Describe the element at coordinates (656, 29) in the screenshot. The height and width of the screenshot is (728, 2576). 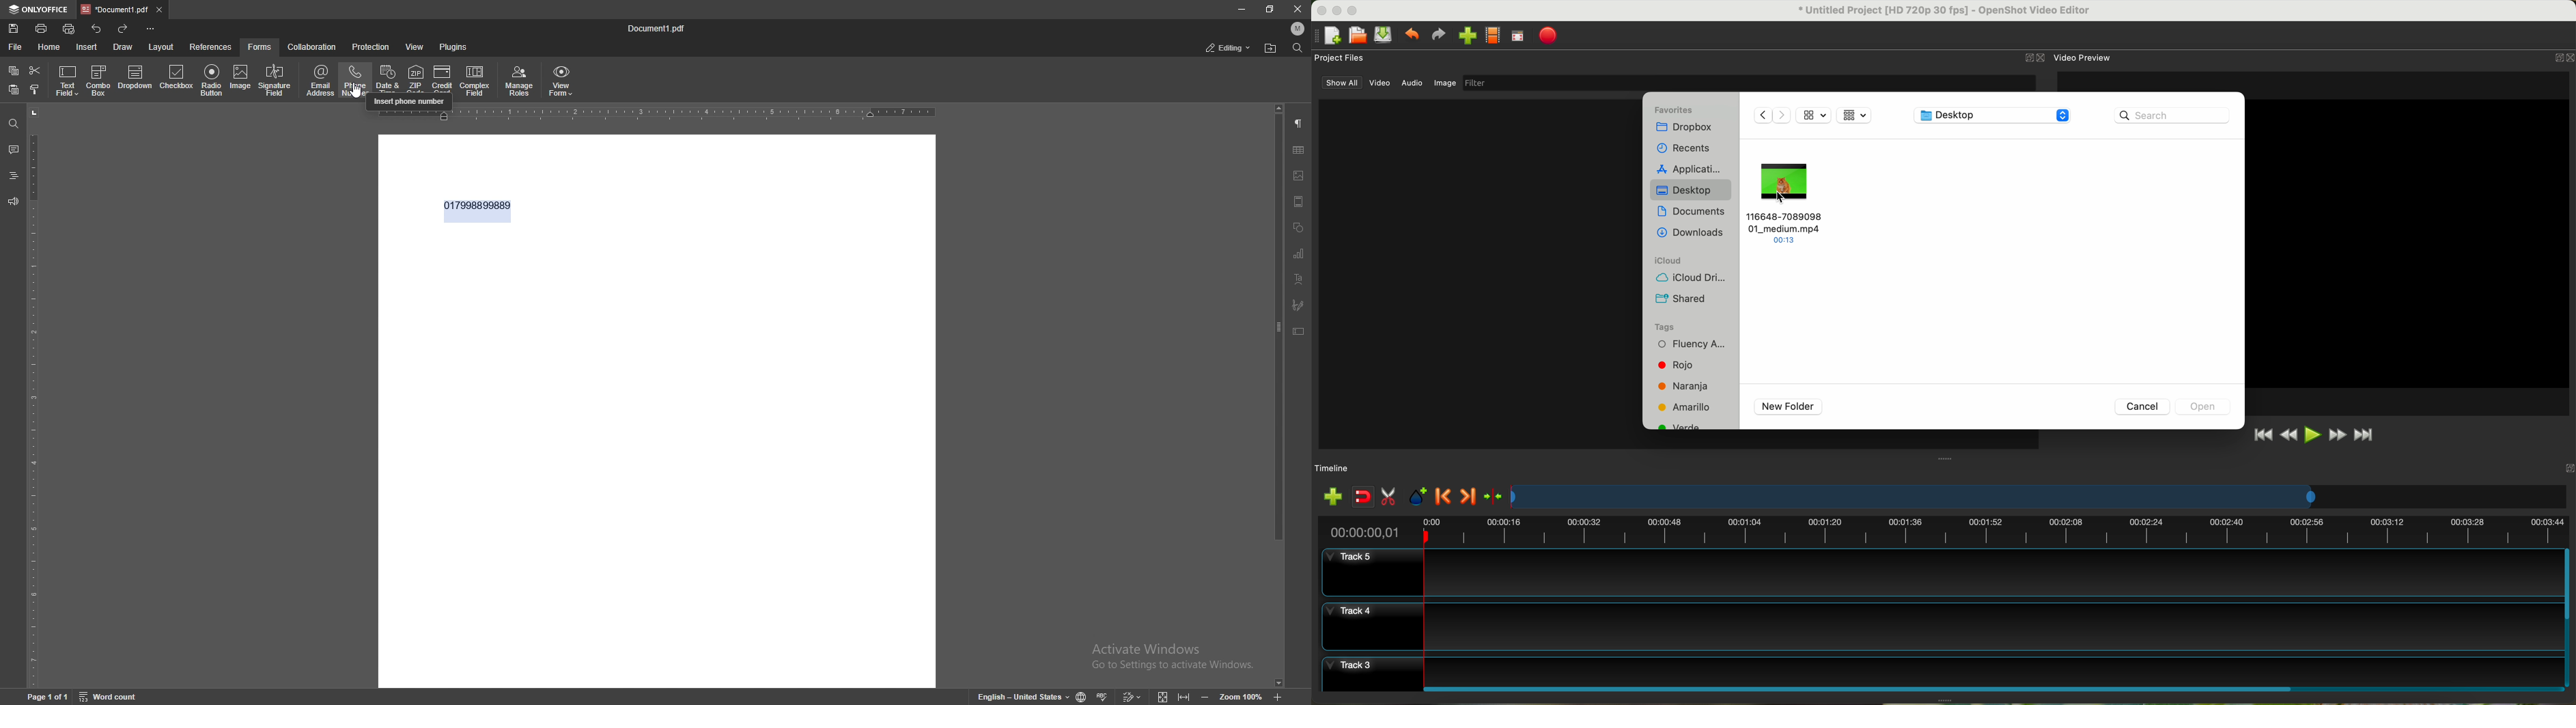
I see `file name` at that location.